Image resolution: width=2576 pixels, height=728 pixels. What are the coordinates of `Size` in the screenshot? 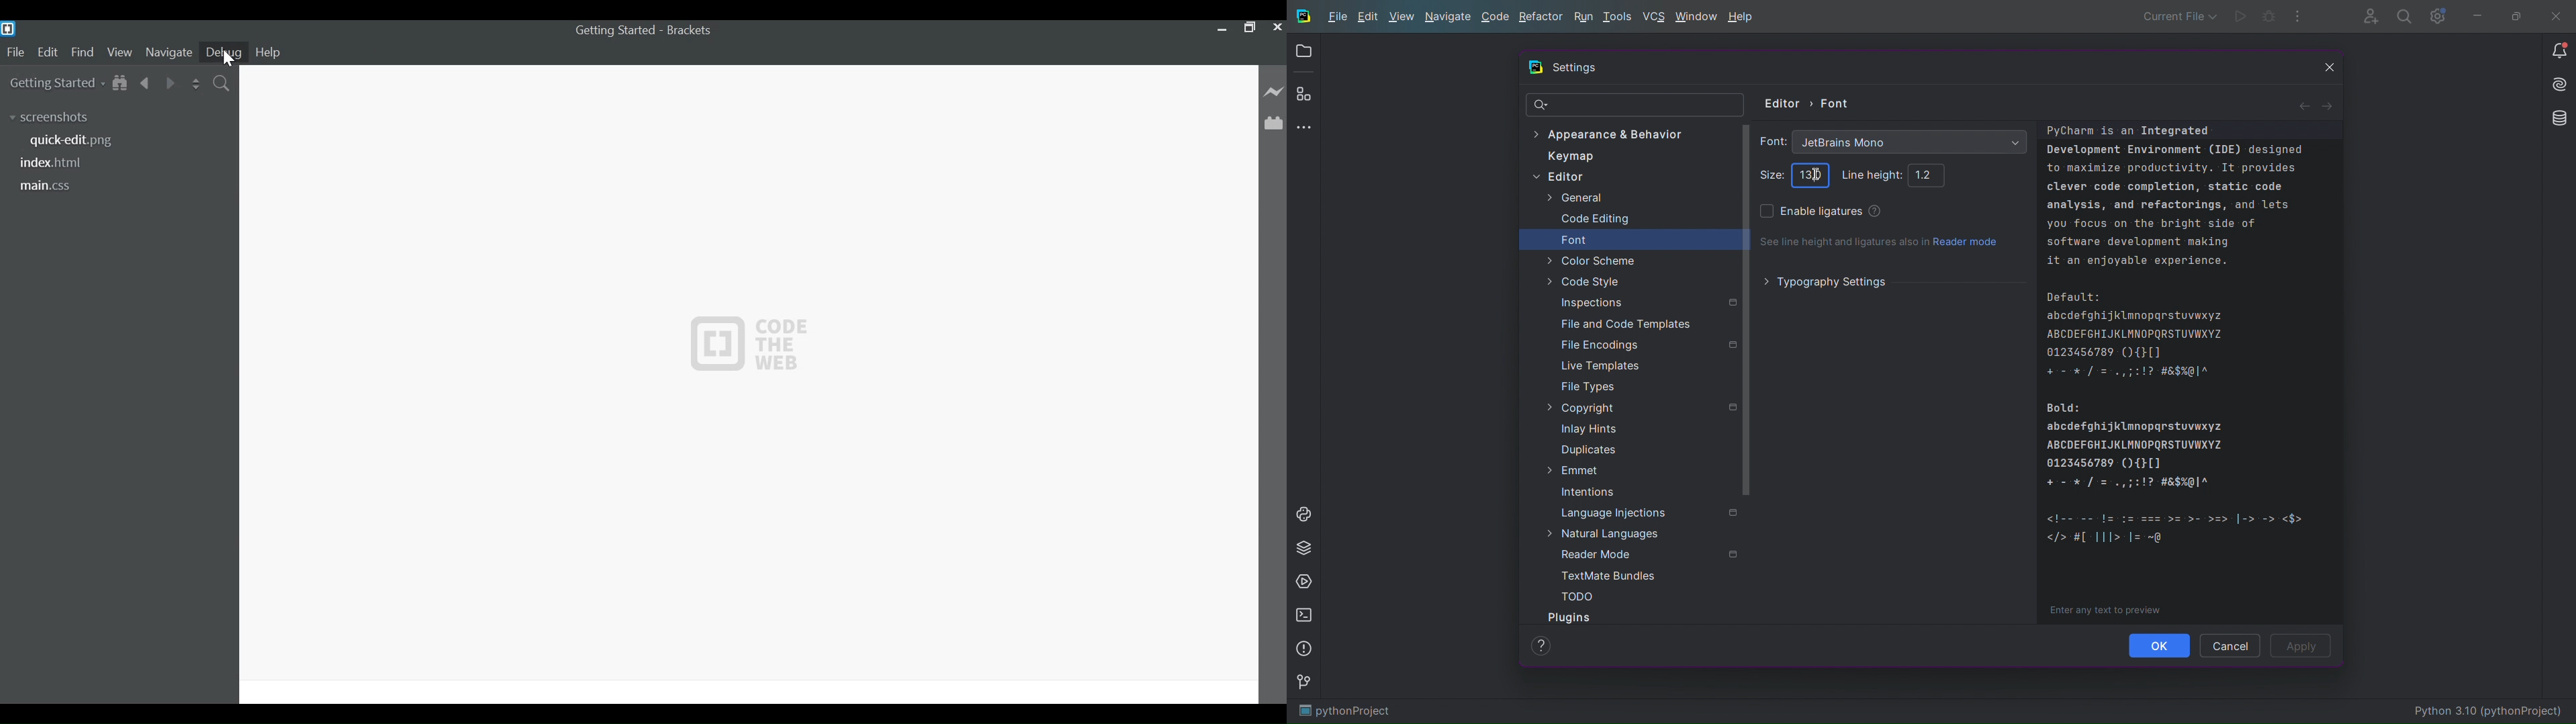 It's located at (1771, 173).